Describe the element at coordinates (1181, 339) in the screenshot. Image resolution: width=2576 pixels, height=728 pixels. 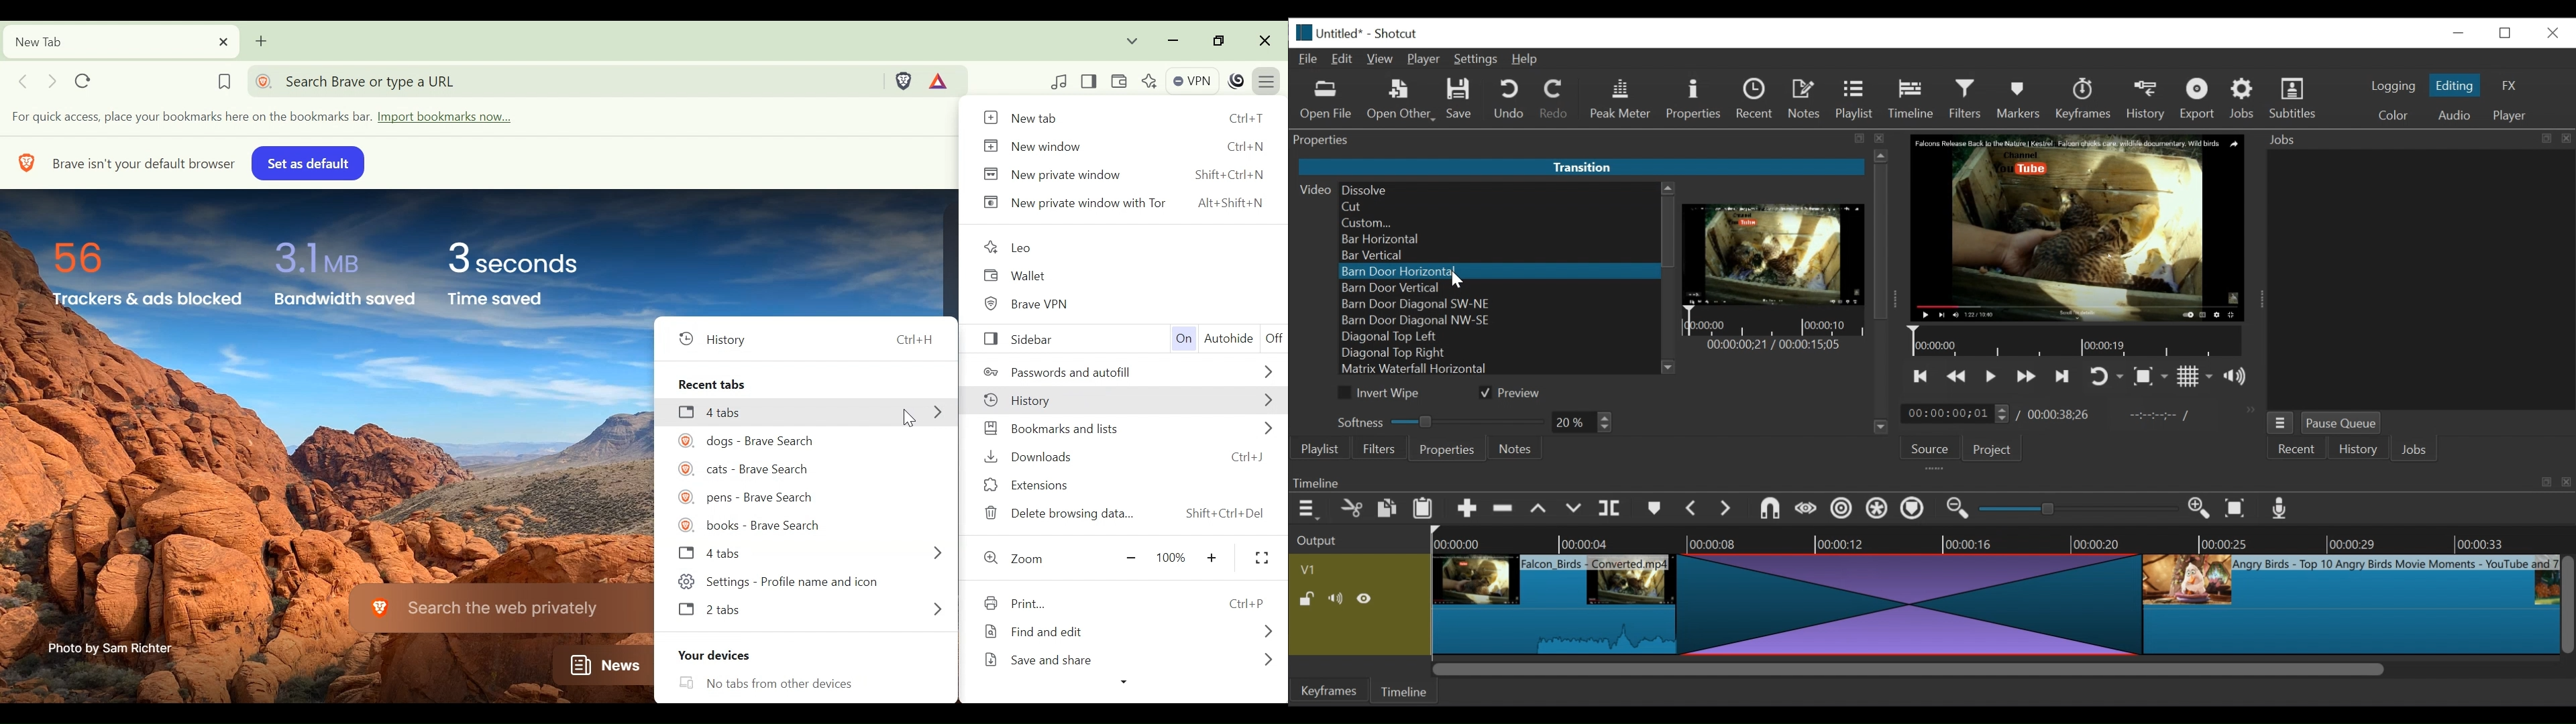
I see `On` at that location.